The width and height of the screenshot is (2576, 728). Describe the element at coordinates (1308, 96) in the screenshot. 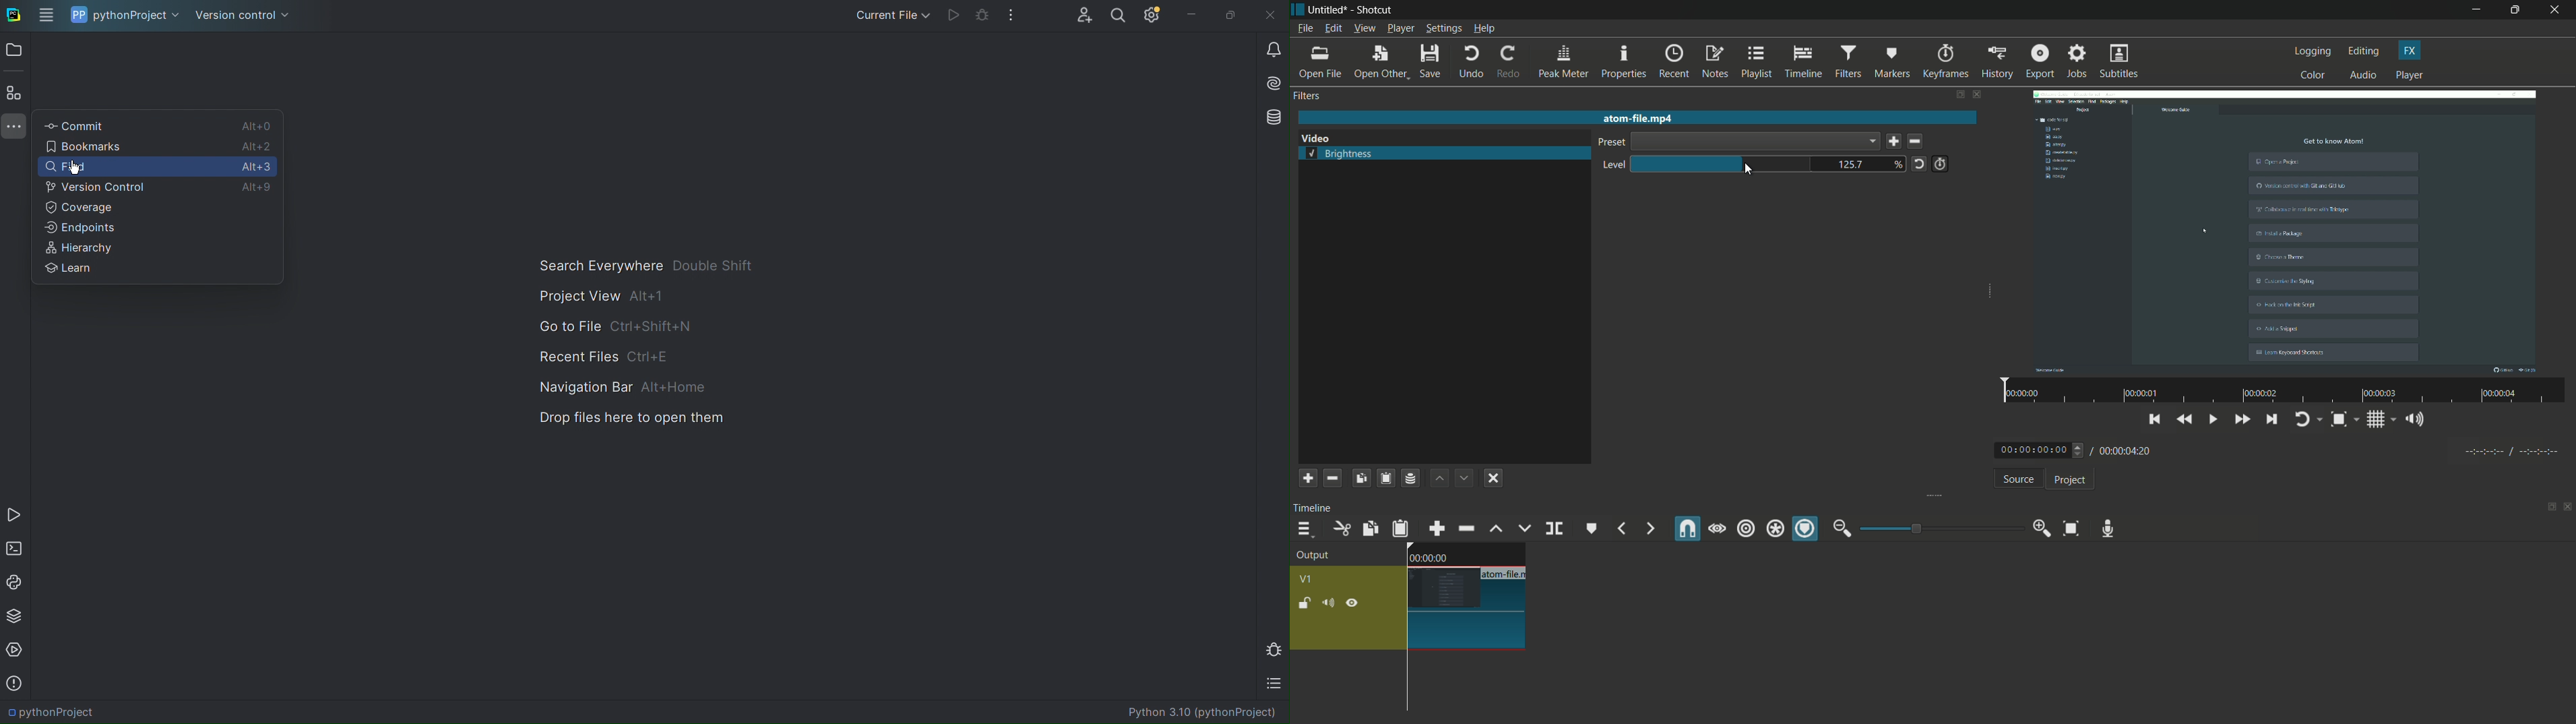

I see `filters` at that location.